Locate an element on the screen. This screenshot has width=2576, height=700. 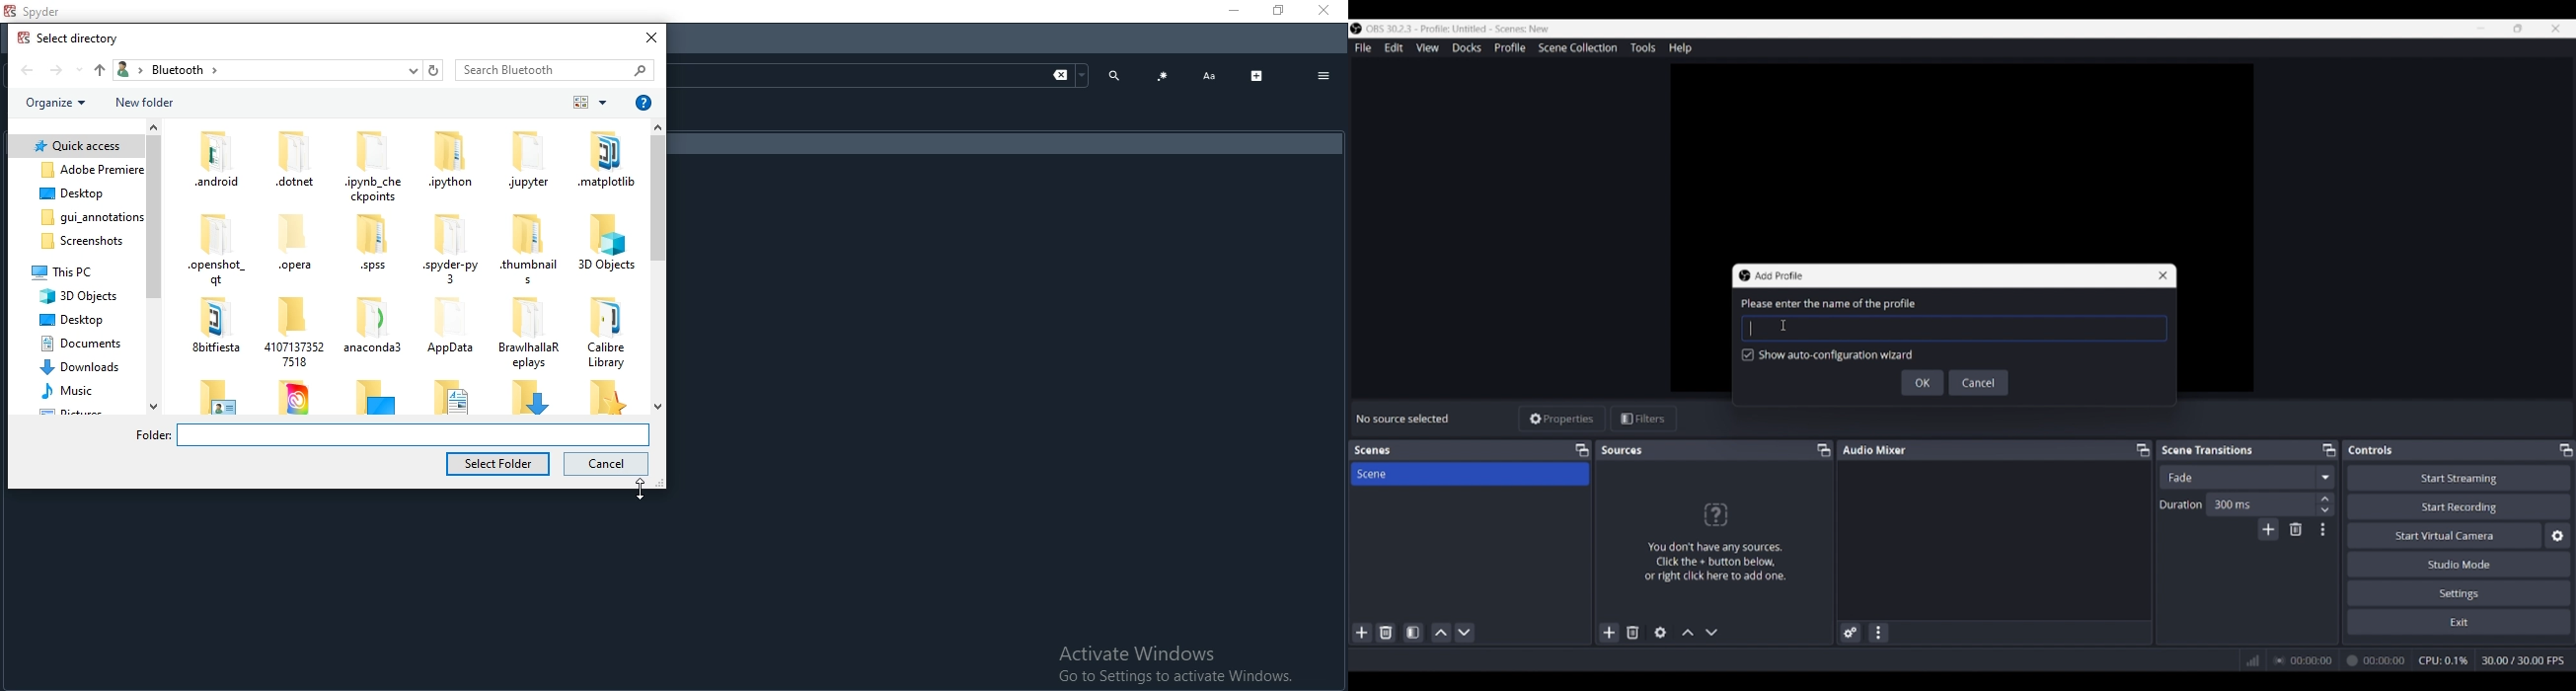
Source status is located at coordinates (1404, 418).